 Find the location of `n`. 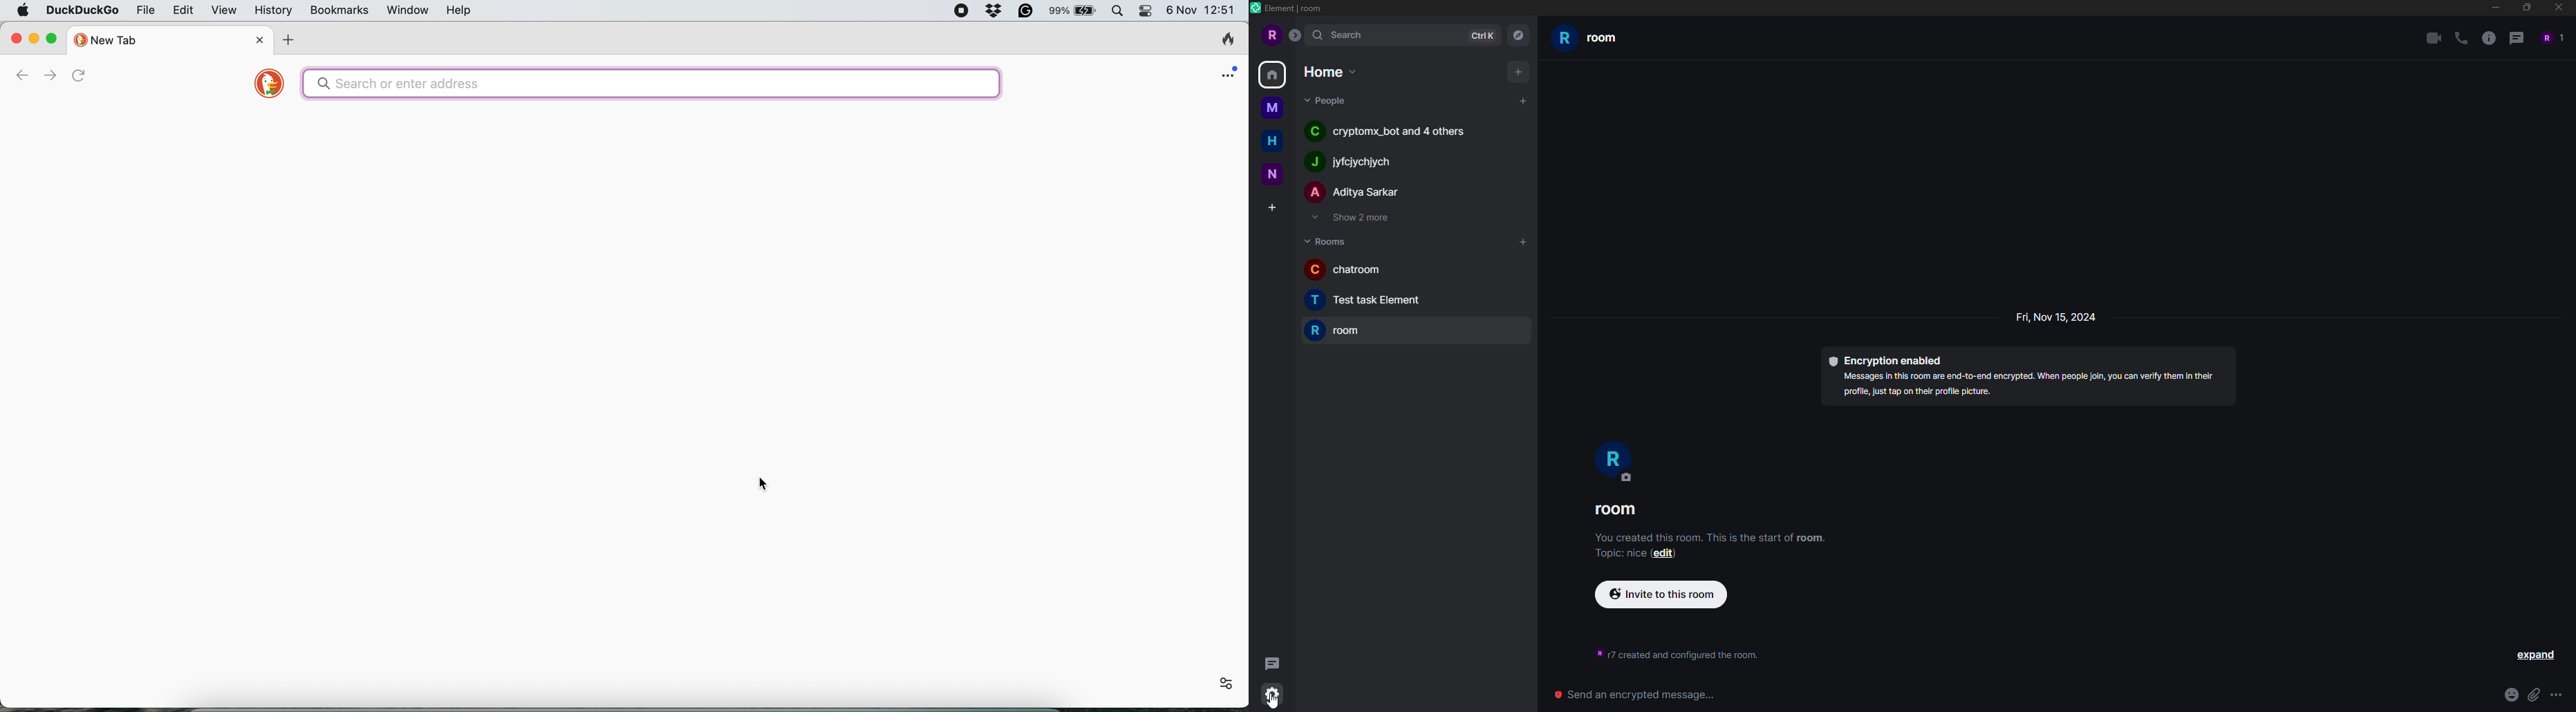

n is located at coordinates (1271, 174).